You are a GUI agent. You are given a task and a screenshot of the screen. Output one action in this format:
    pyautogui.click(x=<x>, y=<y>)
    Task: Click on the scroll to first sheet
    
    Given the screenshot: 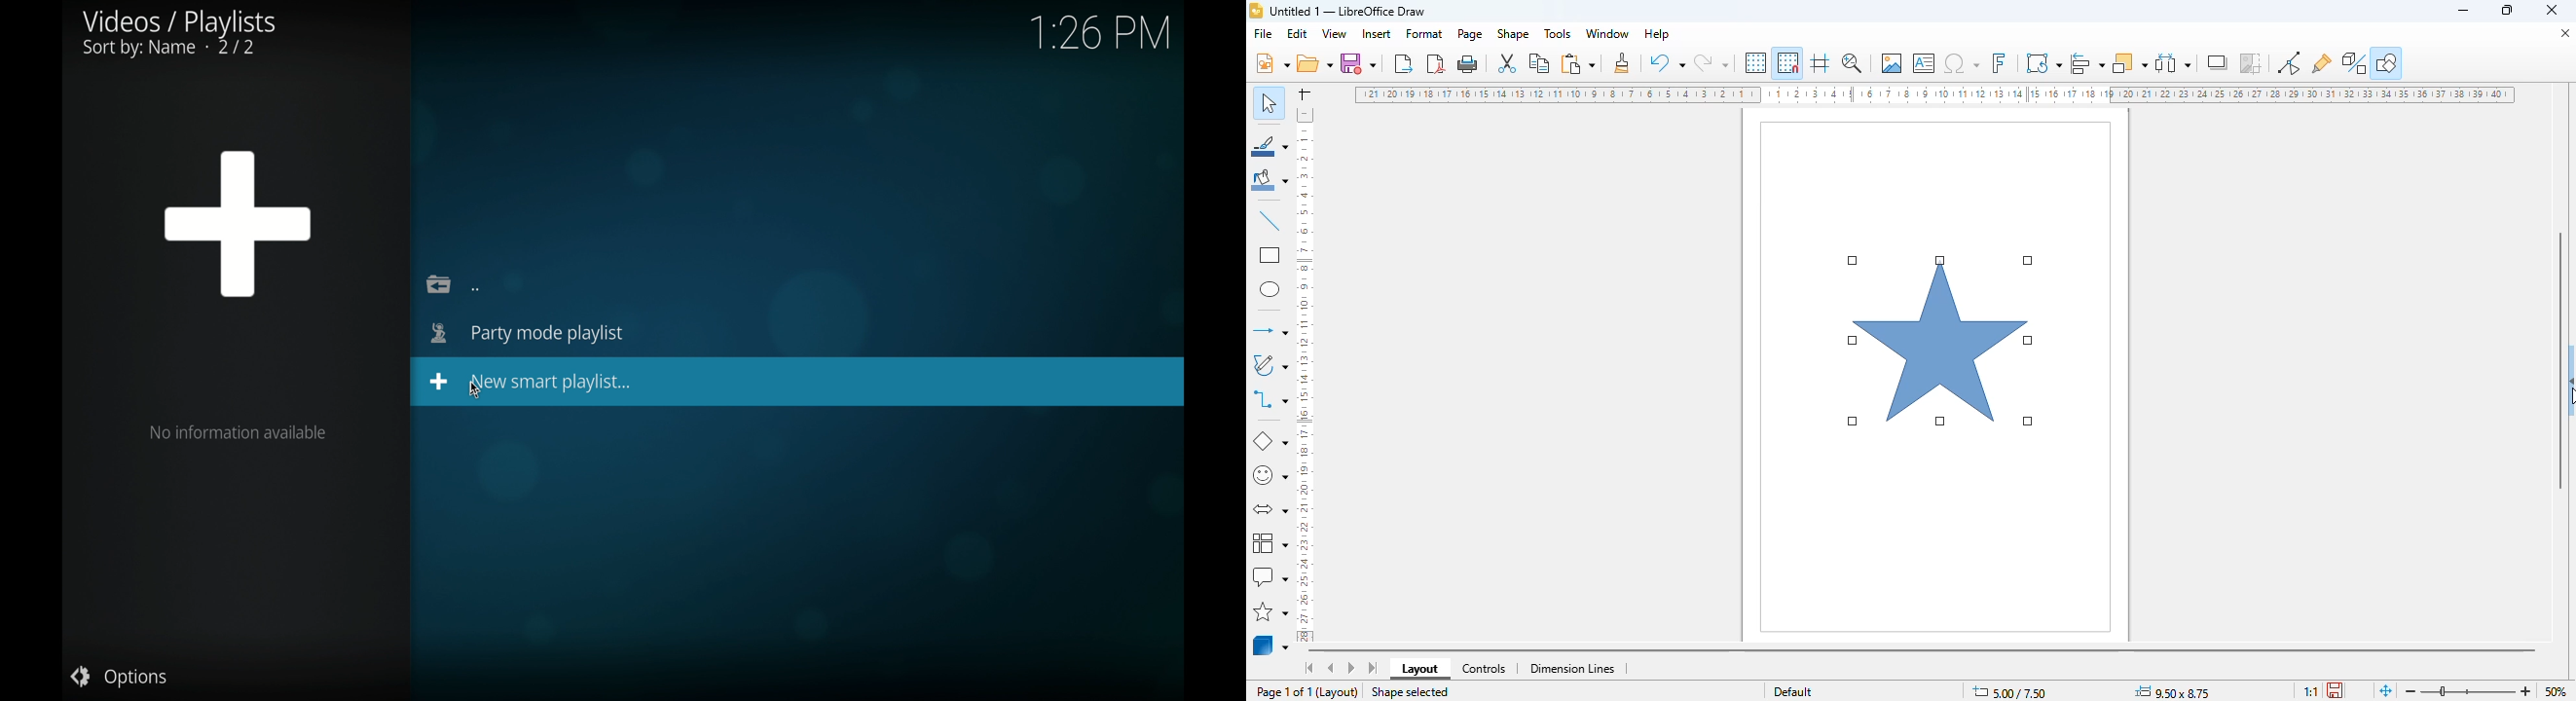 What is the action you would take?
    pyautogui.click(x=1308, y=668)
    